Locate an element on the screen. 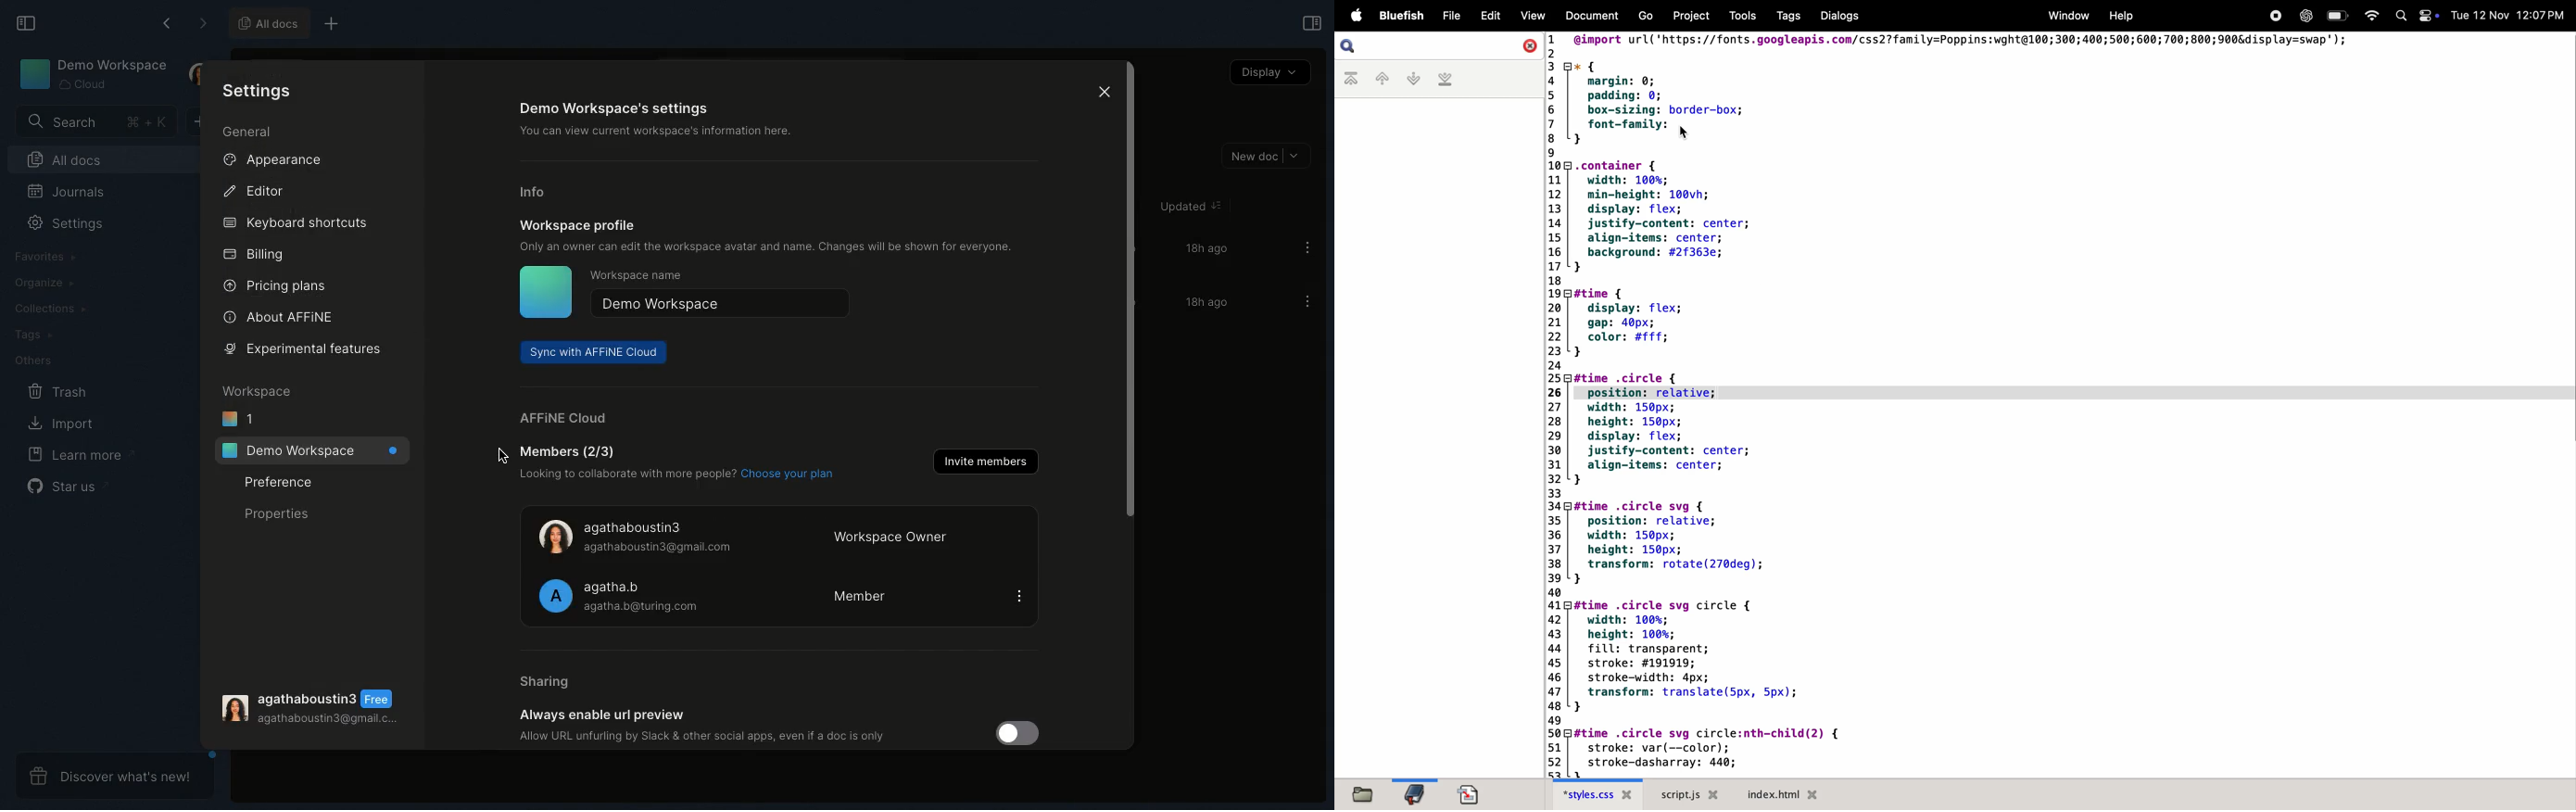 The width and height of the screenshot is (2576, 812). Keyboard shortcuts is located at coordinates (297, 222).